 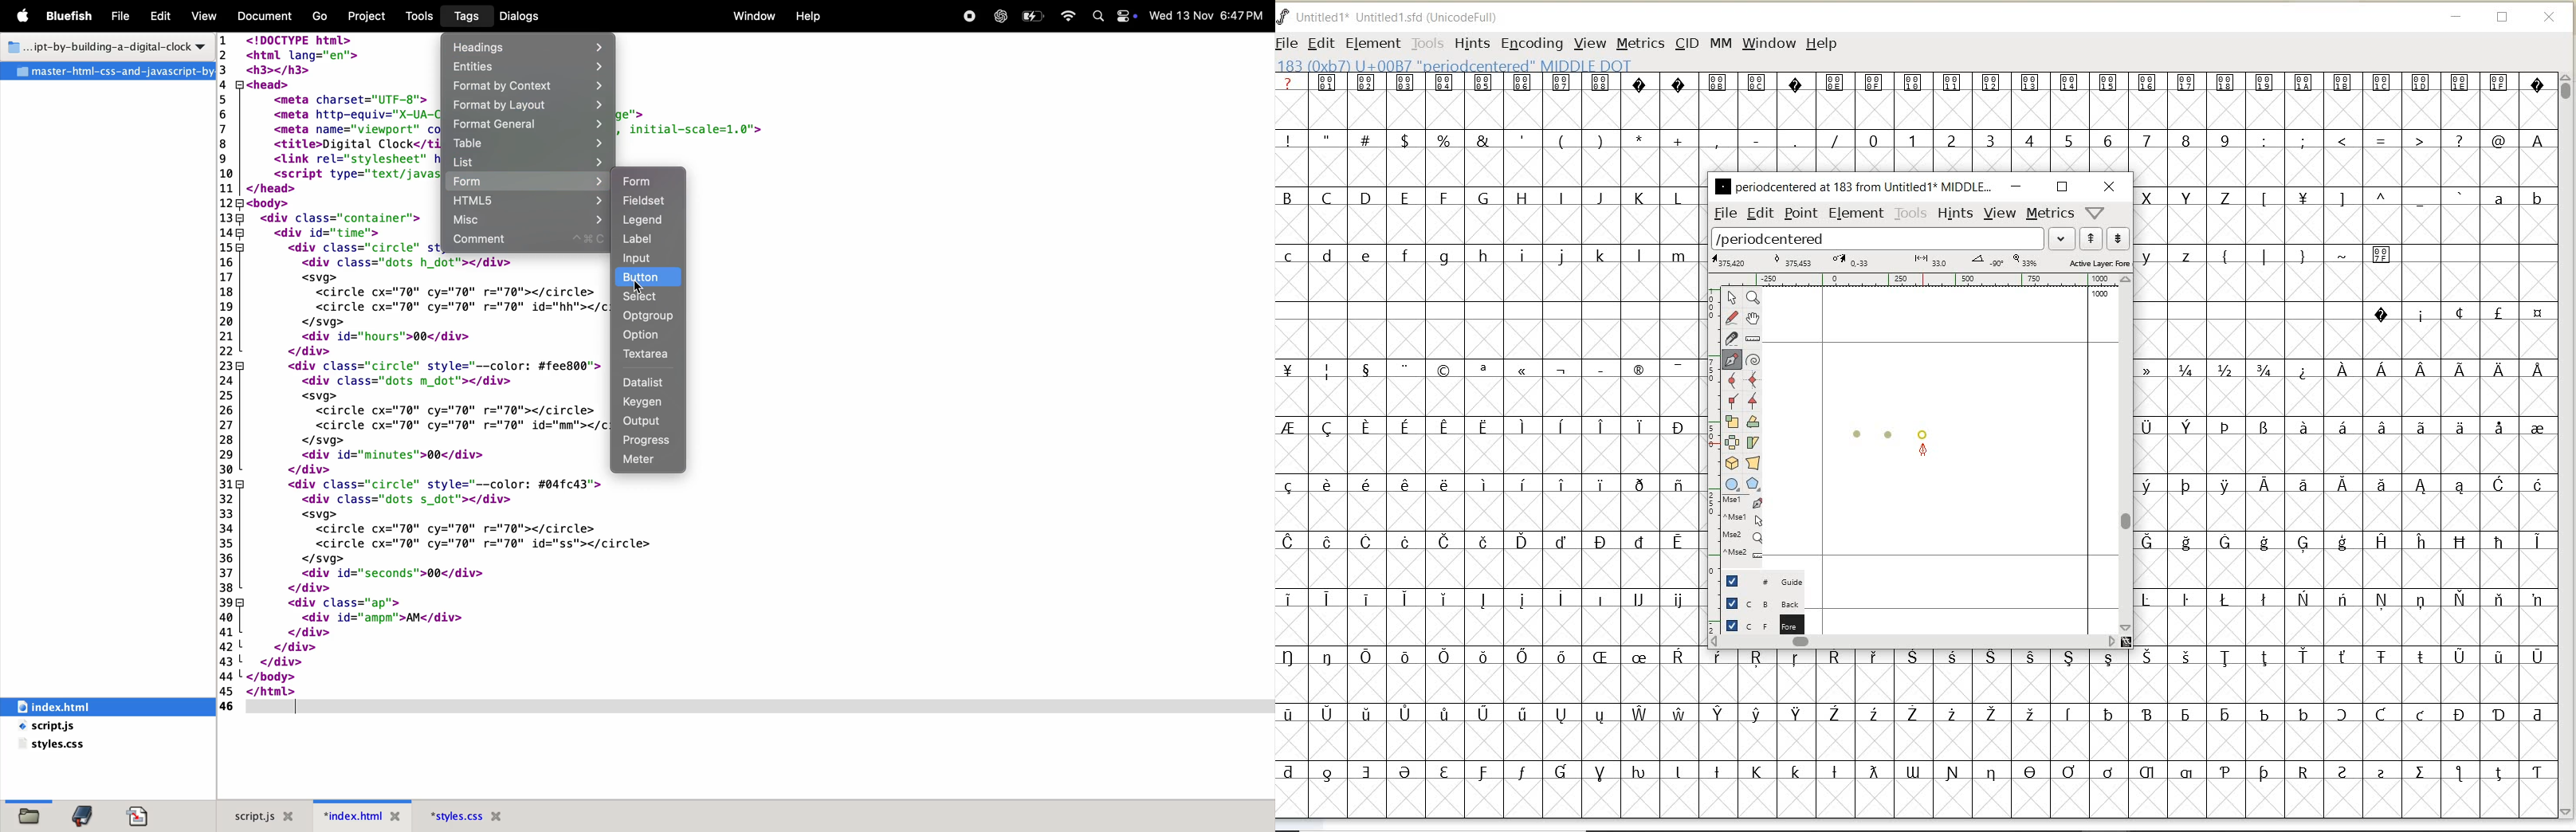 What do you see at coordinates (266, 16) in the screenshot?
I see `Document` at bounding box center [266, 16].